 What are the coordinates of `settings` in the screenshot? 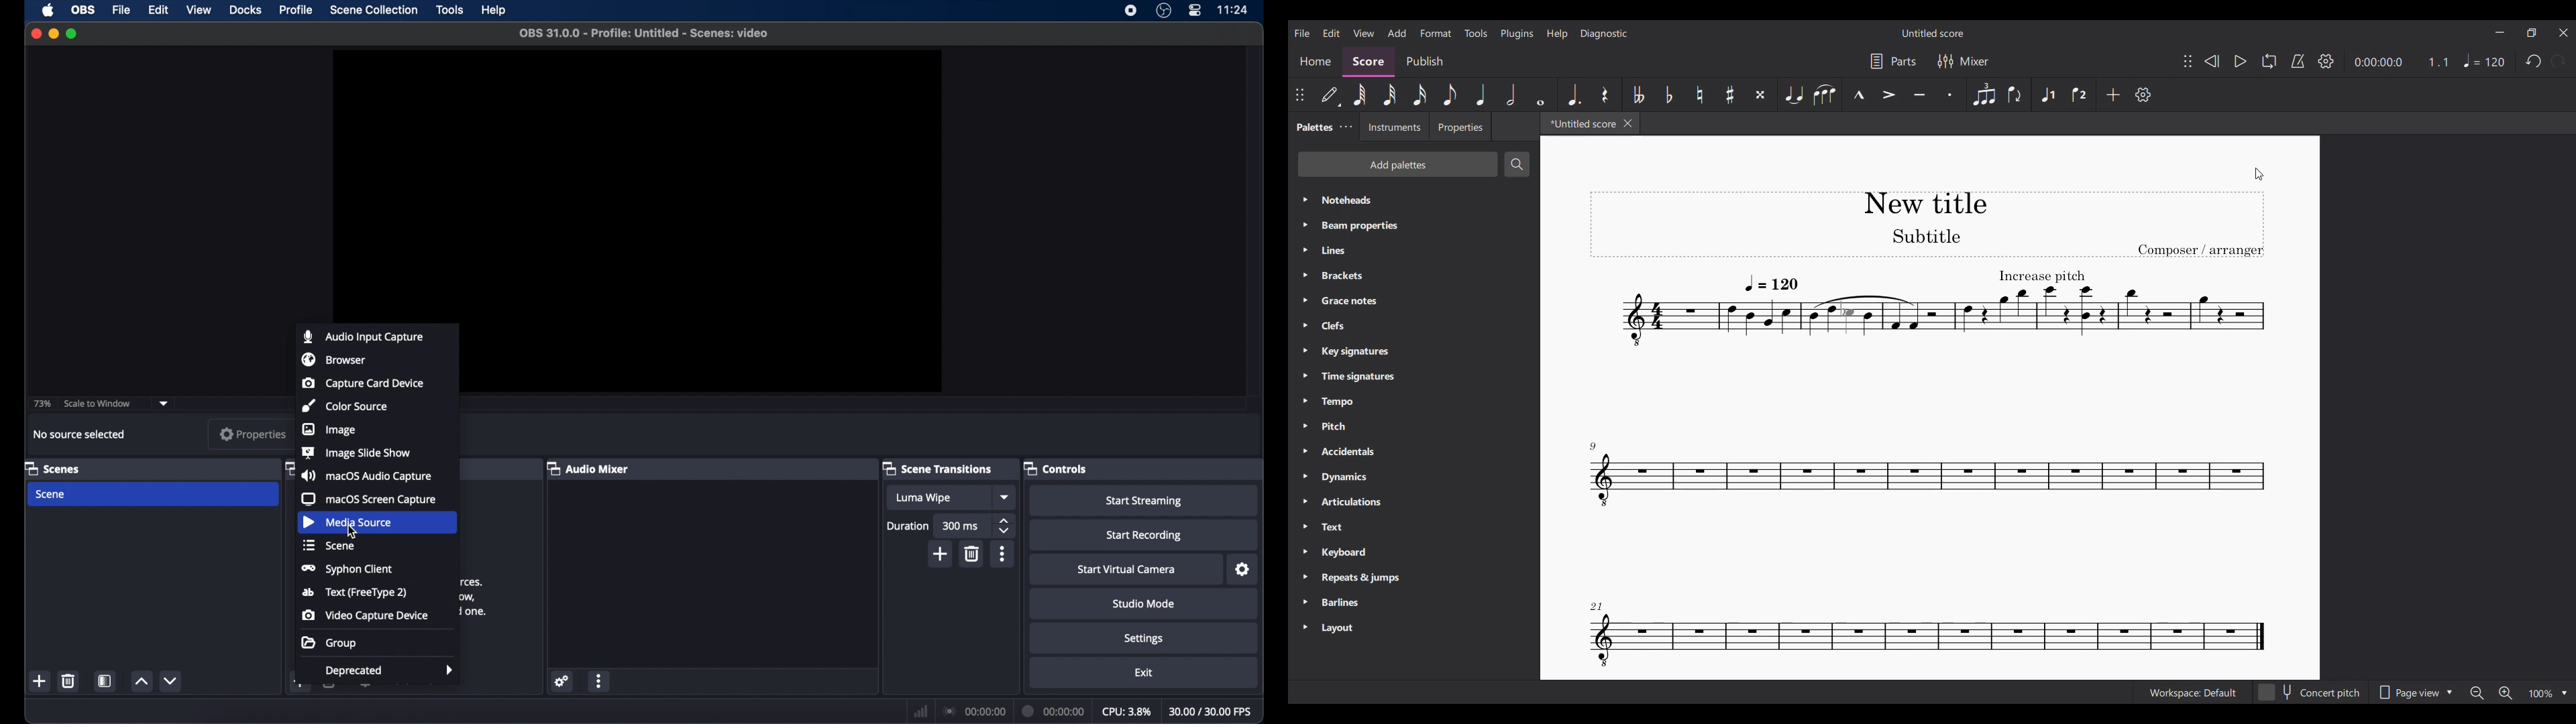 It's located at (365, 685).